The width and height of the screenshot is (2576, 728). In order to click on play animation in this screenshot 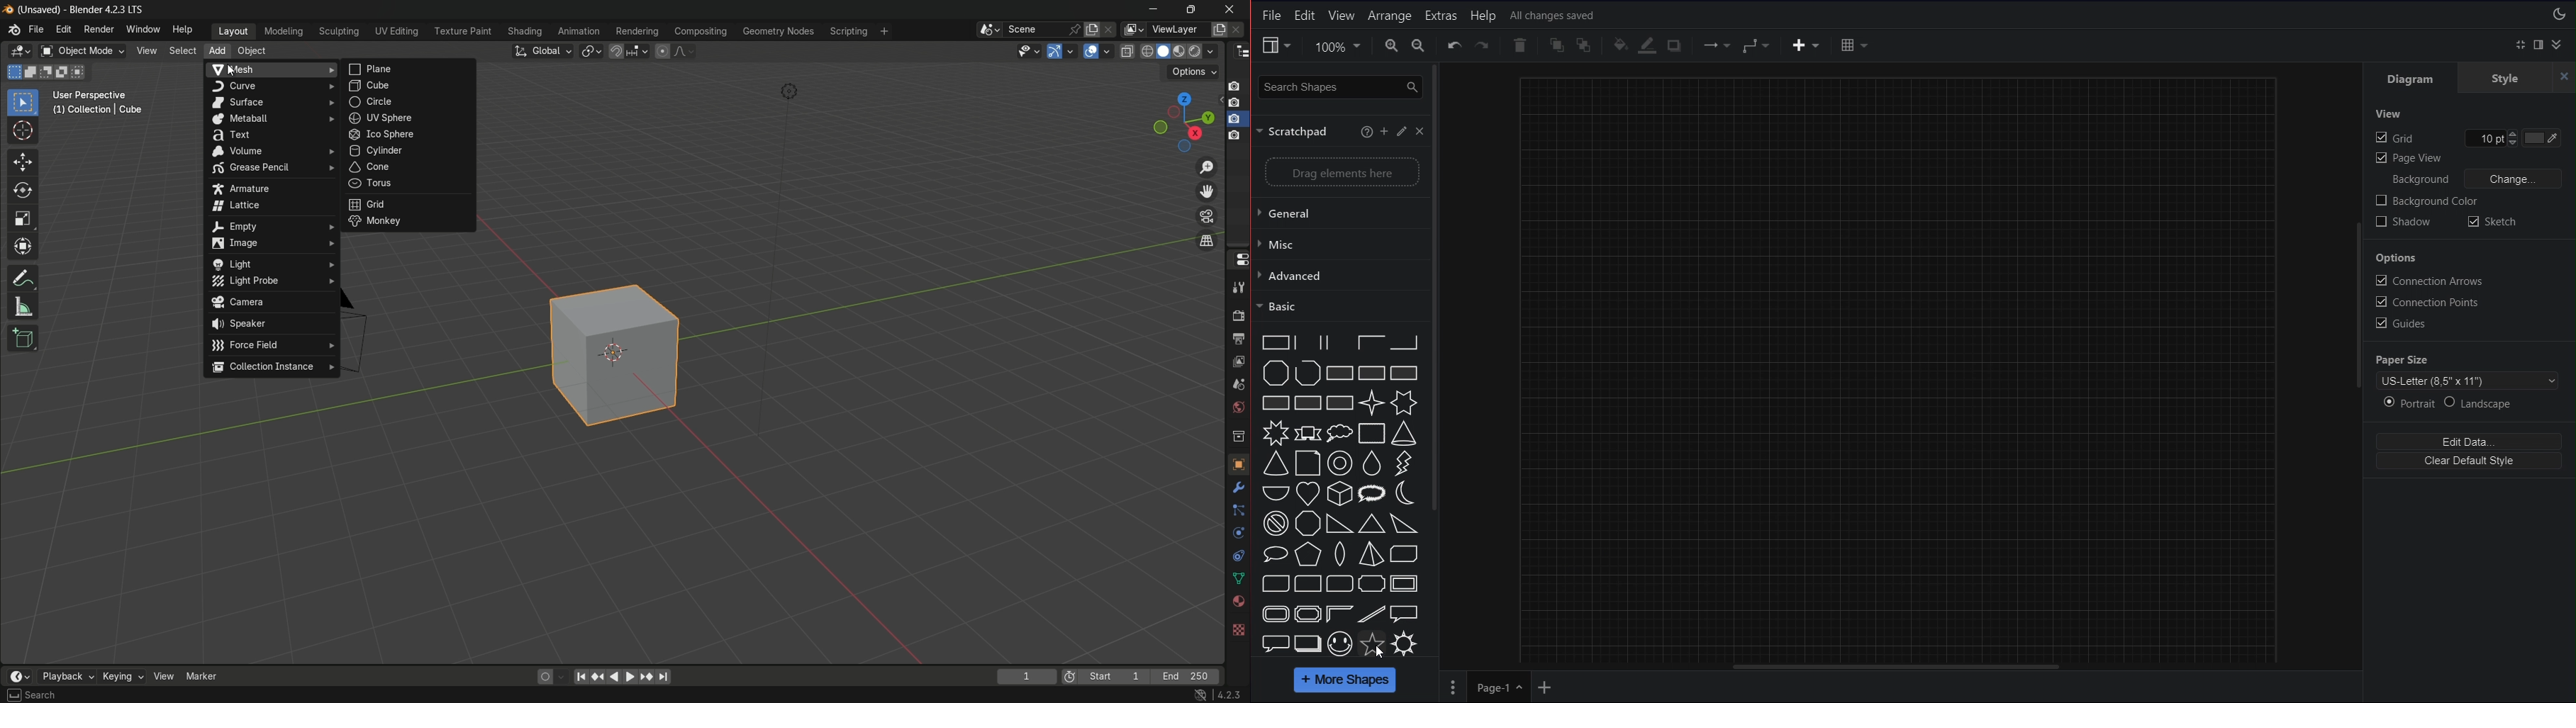, I will do `click(623, 676)`.